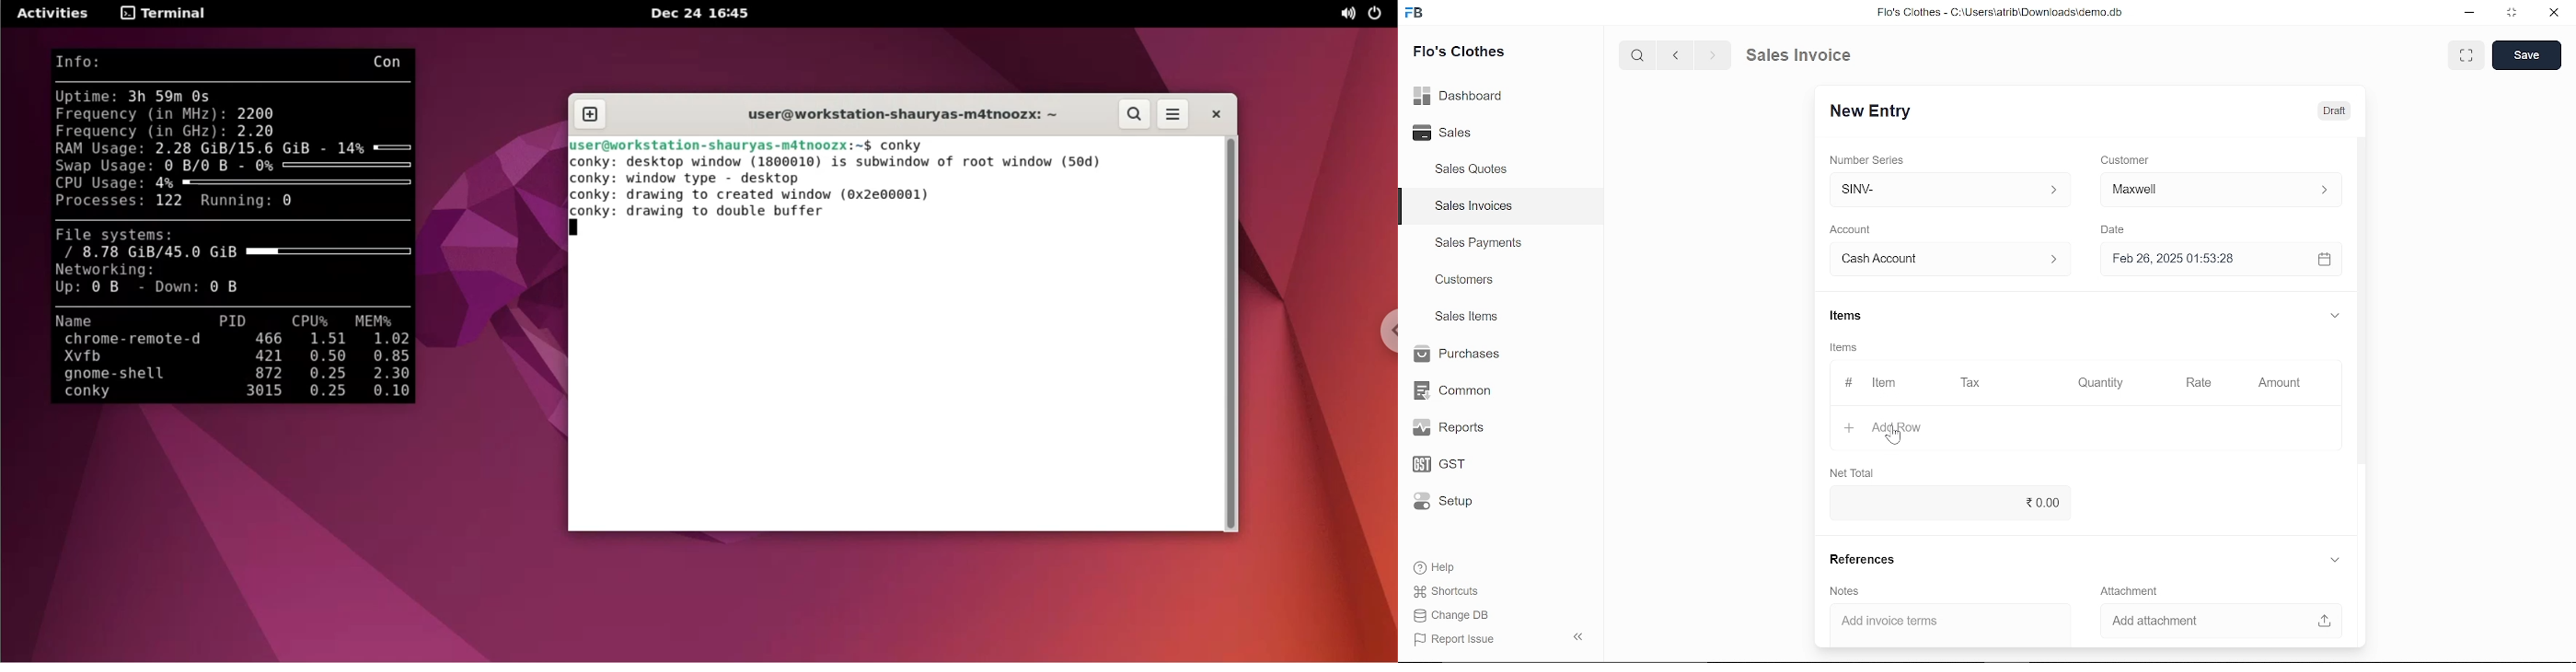 This screenshot has width=2576, height=672. Describe the element at coordinates (1466, 319) in the screenshot. I see `Sales Items` at that location.